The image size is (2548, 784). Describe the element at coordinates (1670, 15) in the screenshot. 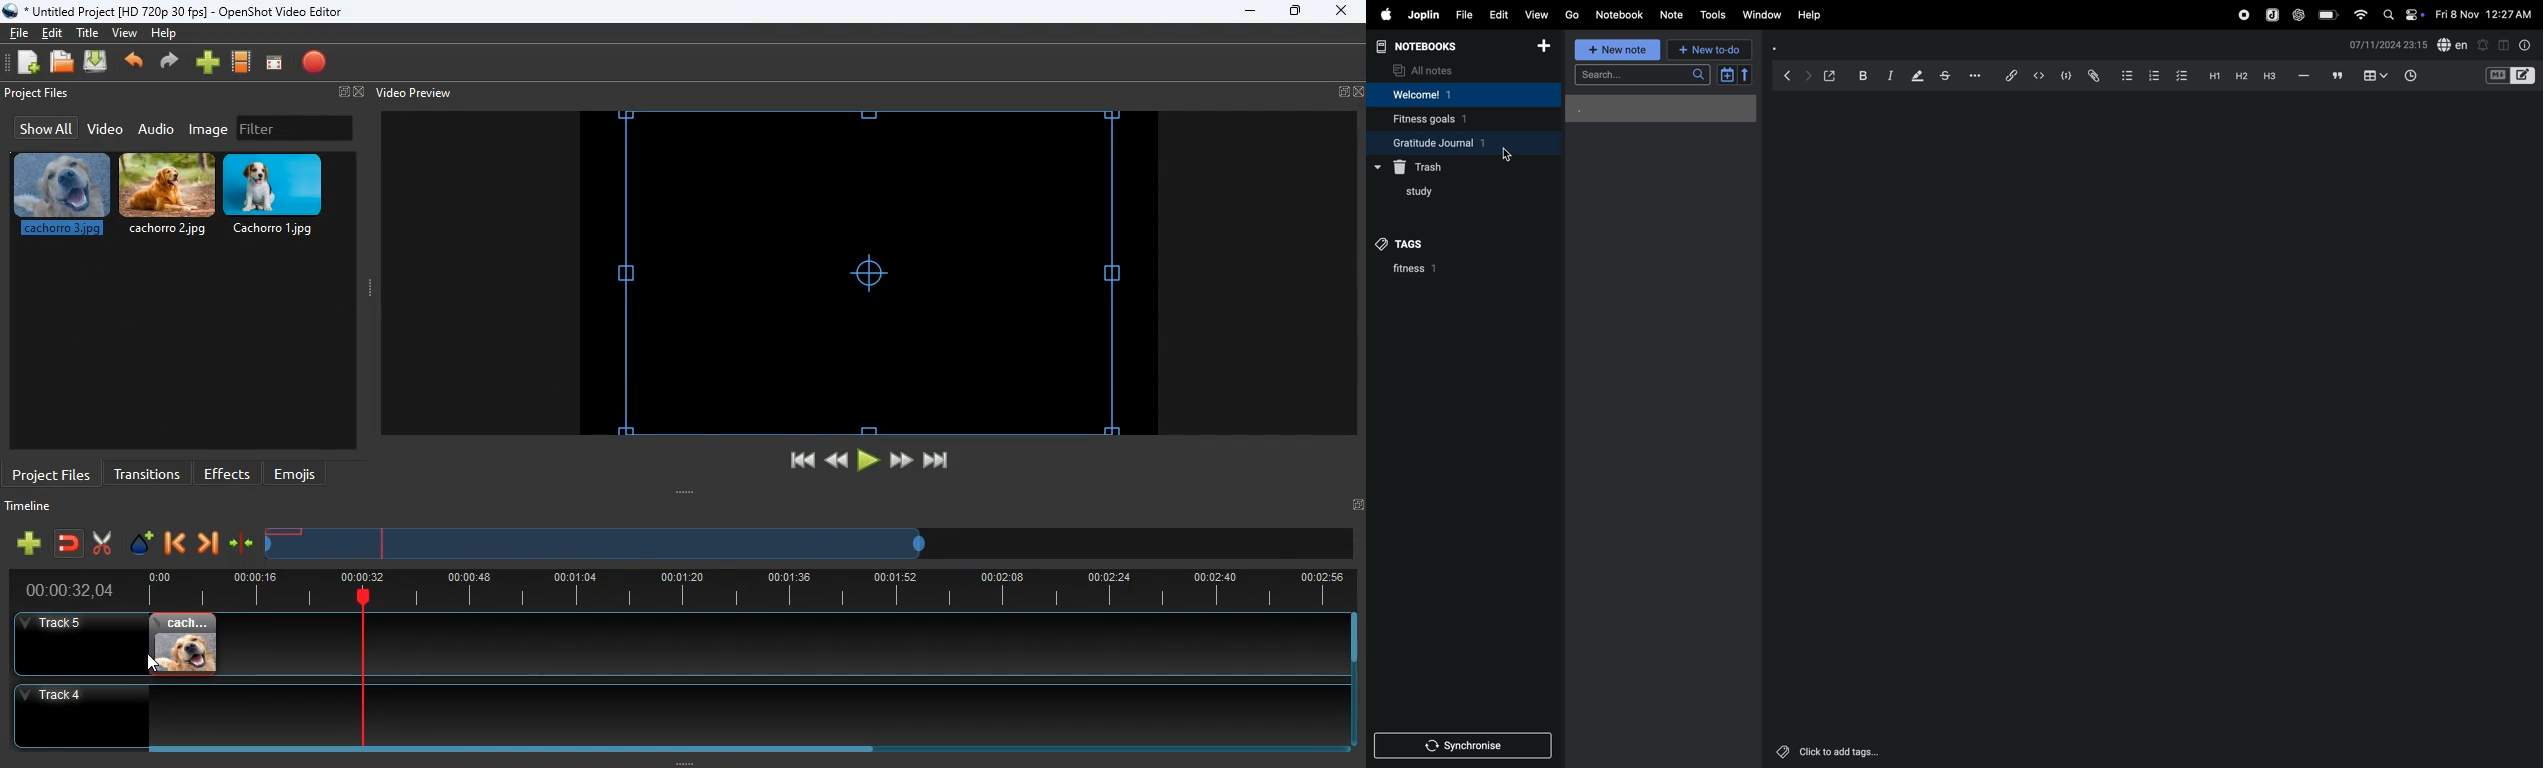

I see `note` at that location.